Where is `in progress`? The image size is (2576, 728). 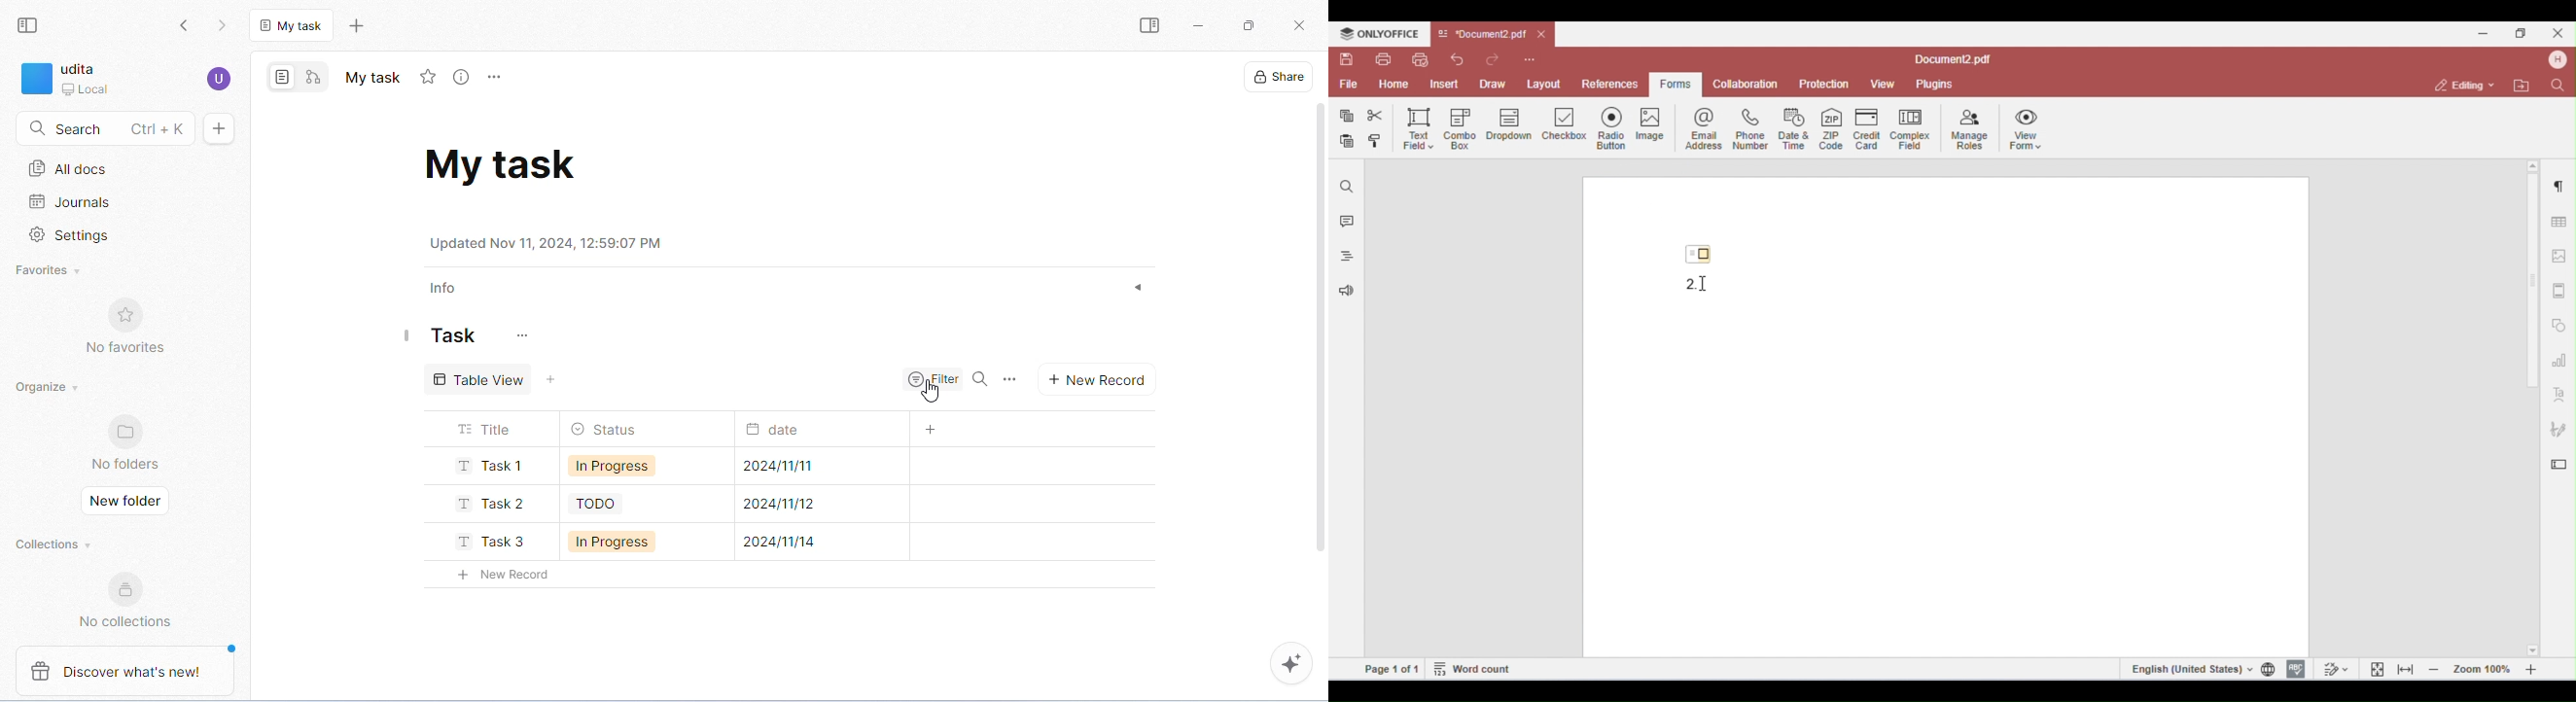 in progress is located at coordinates (611, 468).